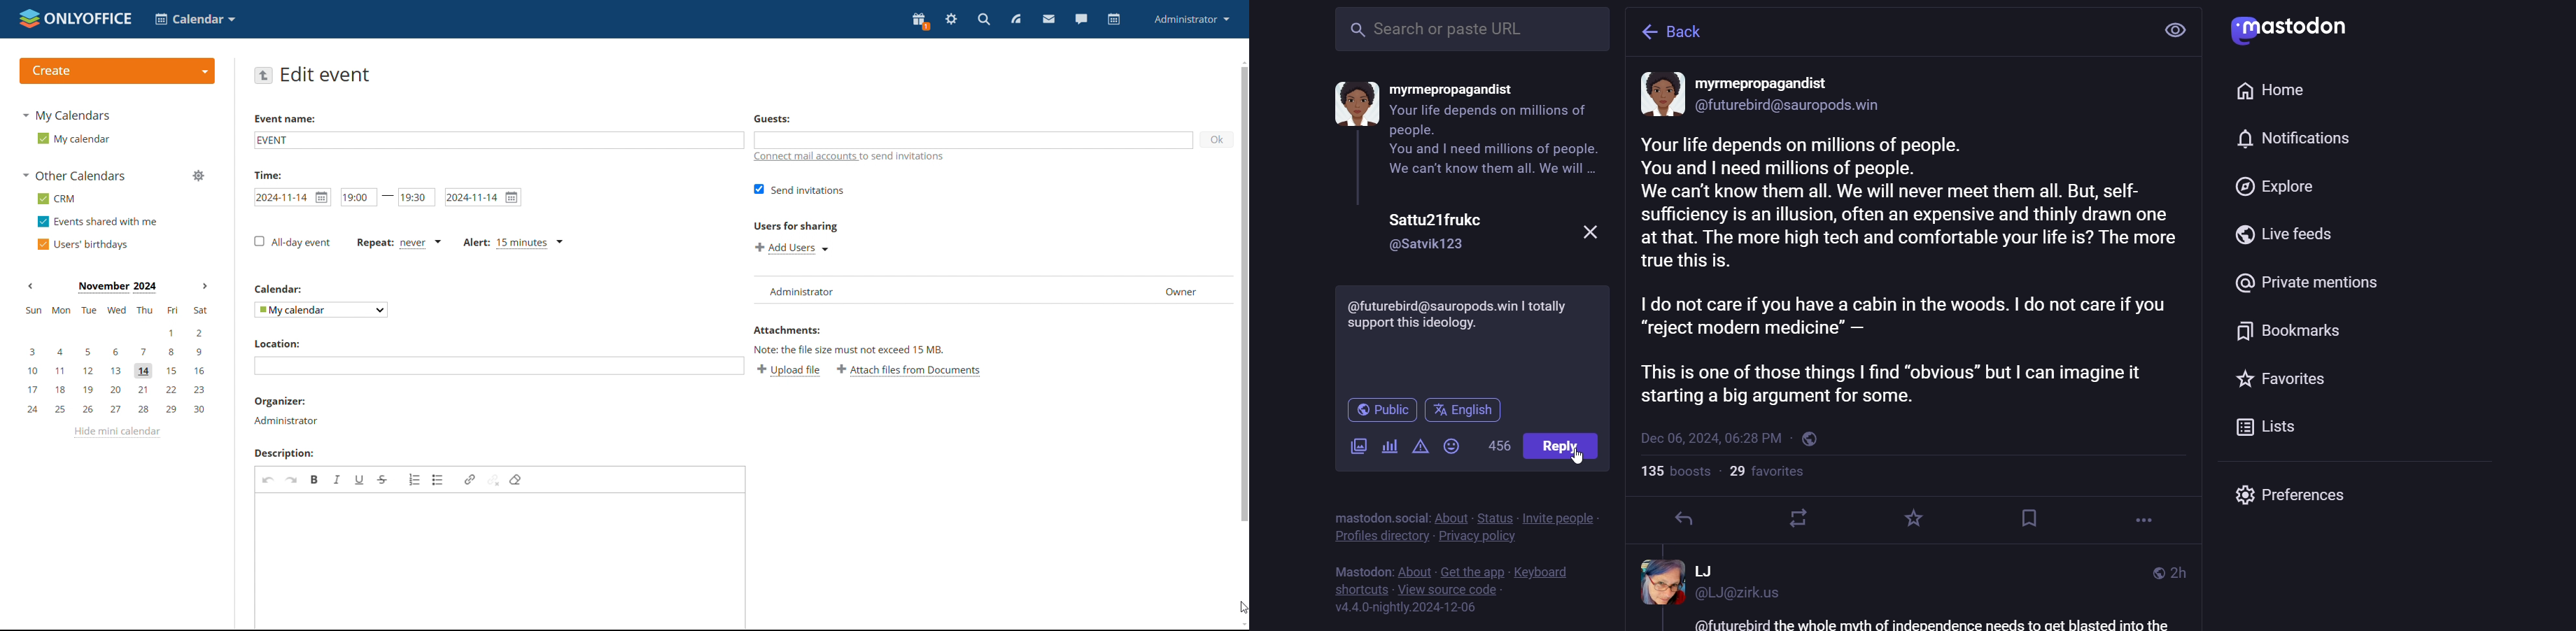  I want to click on privacy policy, so click(1480, 537).